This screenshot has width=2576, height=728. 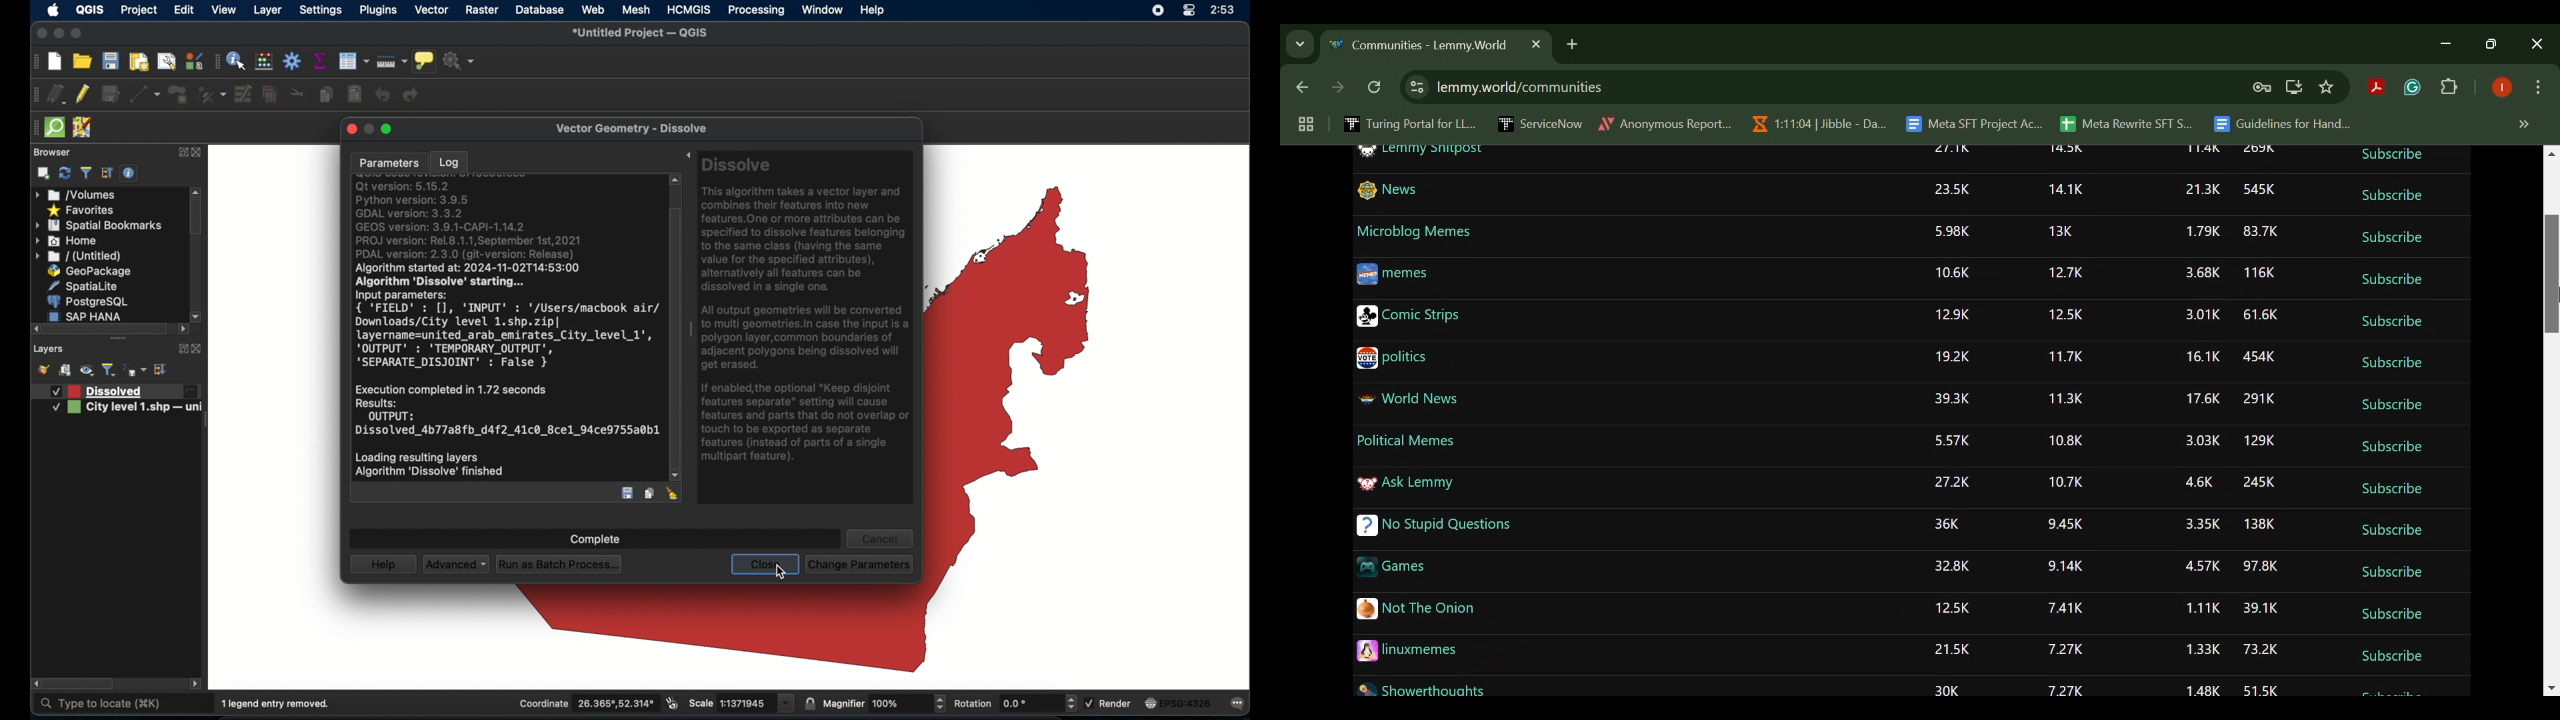 I want to click on Microblog Memes, so click(x=1415, y=232).